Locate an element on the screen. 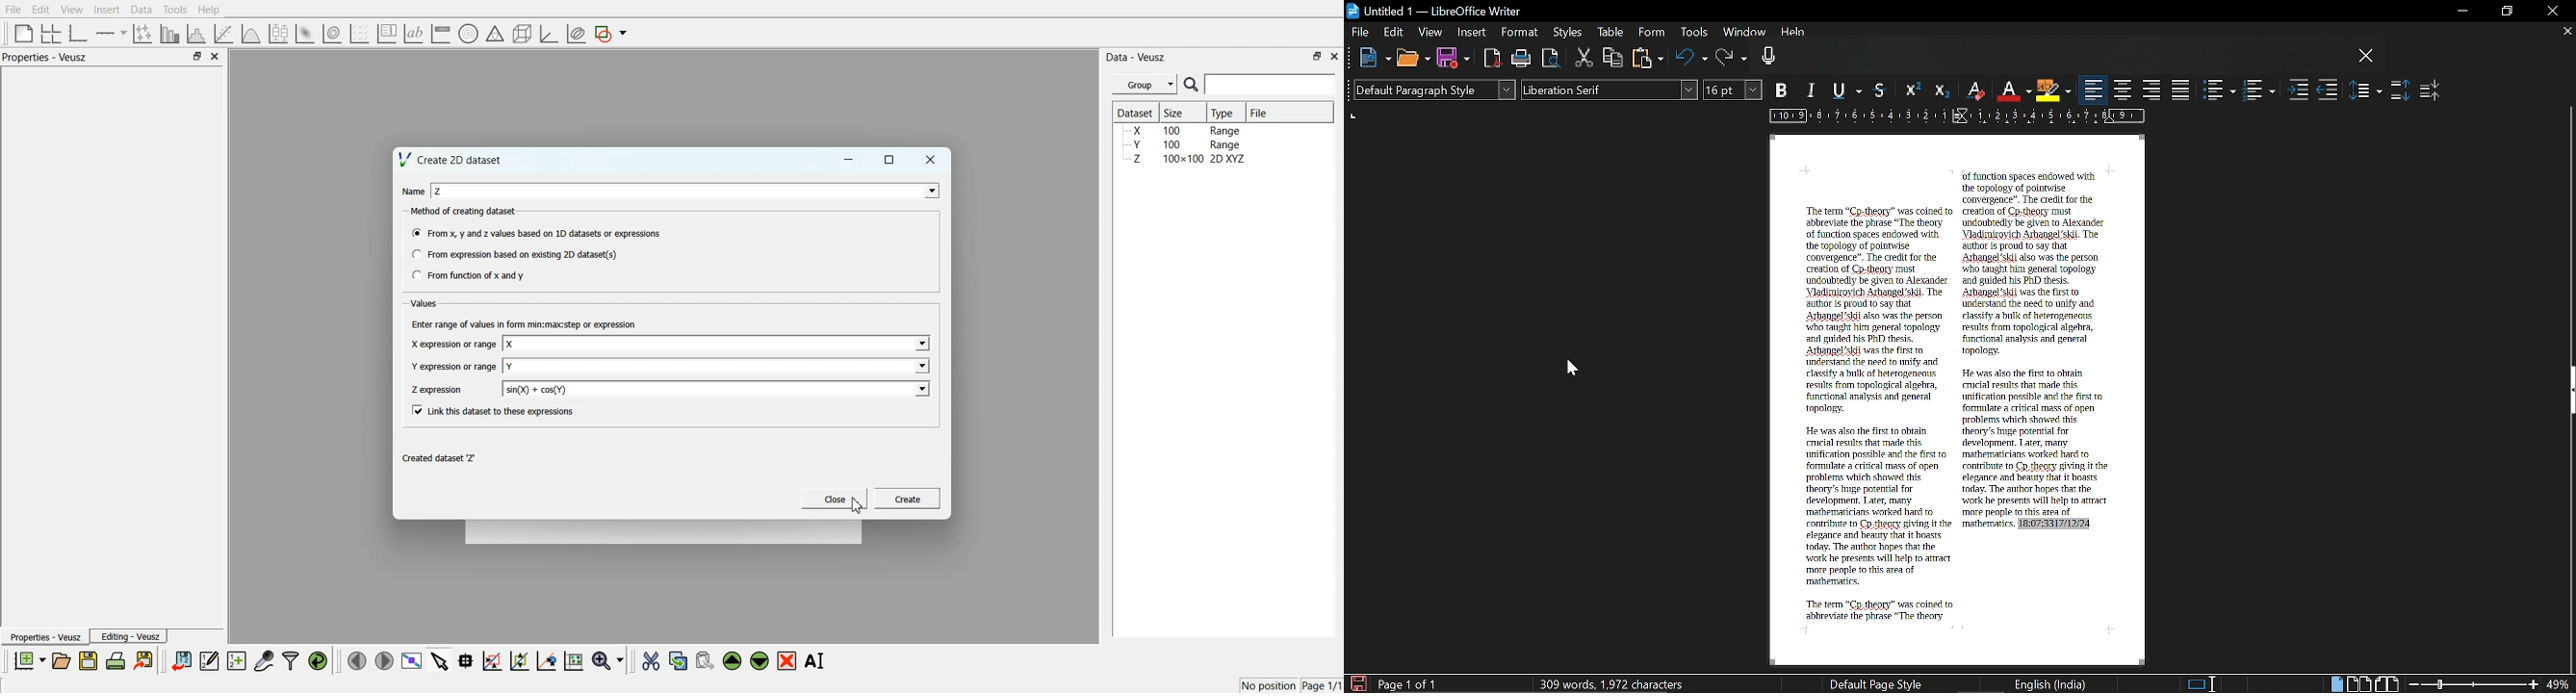 This screenshot has height=700, width=2576. Close is located at coordinates (216, 56).